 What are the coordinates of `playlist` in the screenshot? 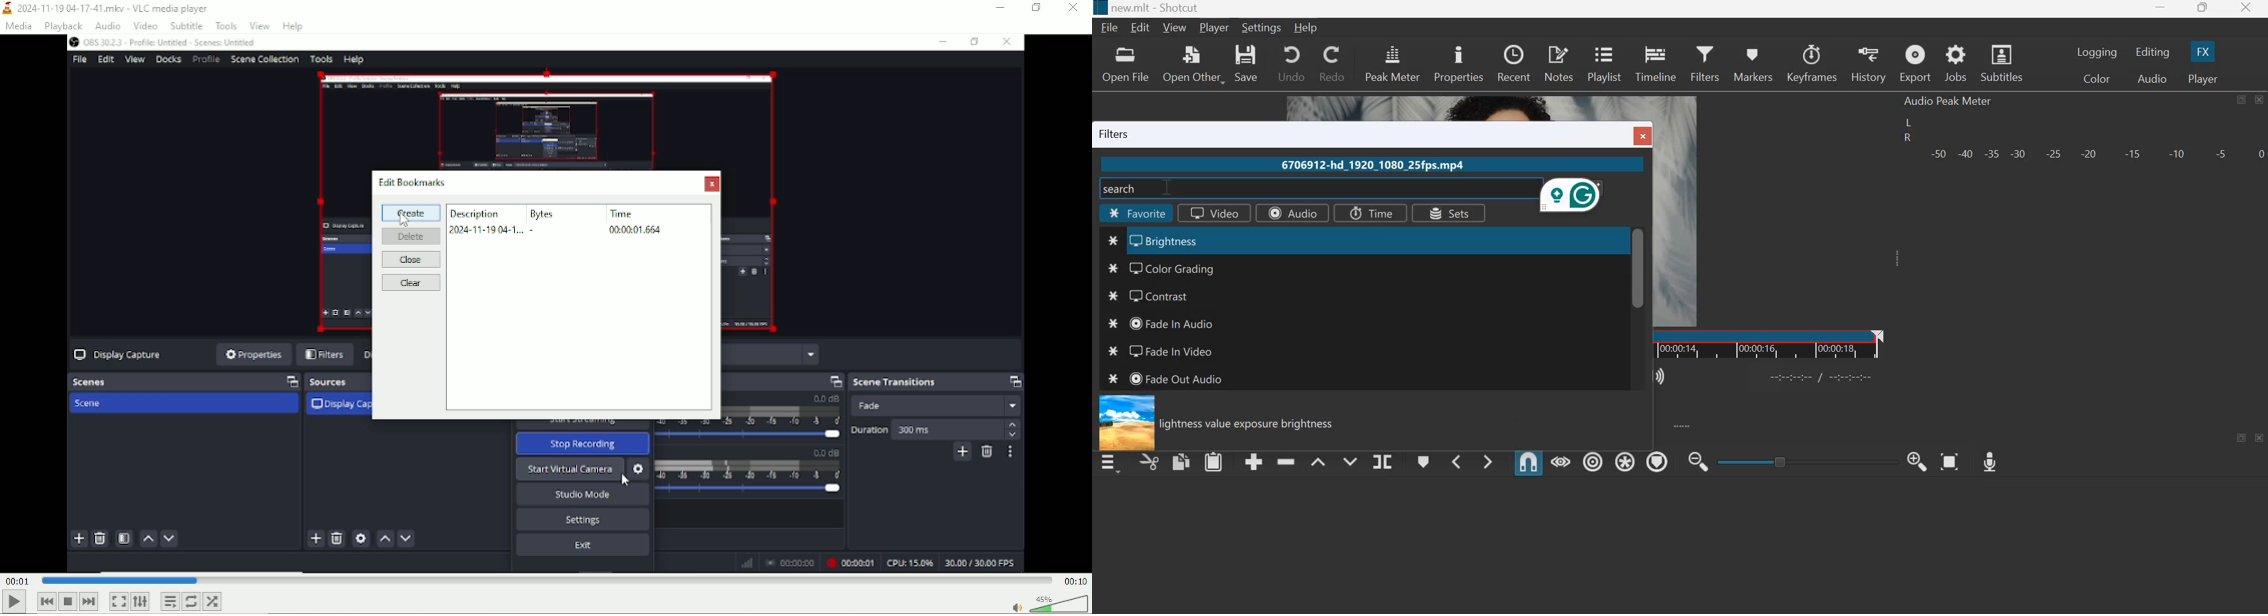 It's located at (1604, 62).